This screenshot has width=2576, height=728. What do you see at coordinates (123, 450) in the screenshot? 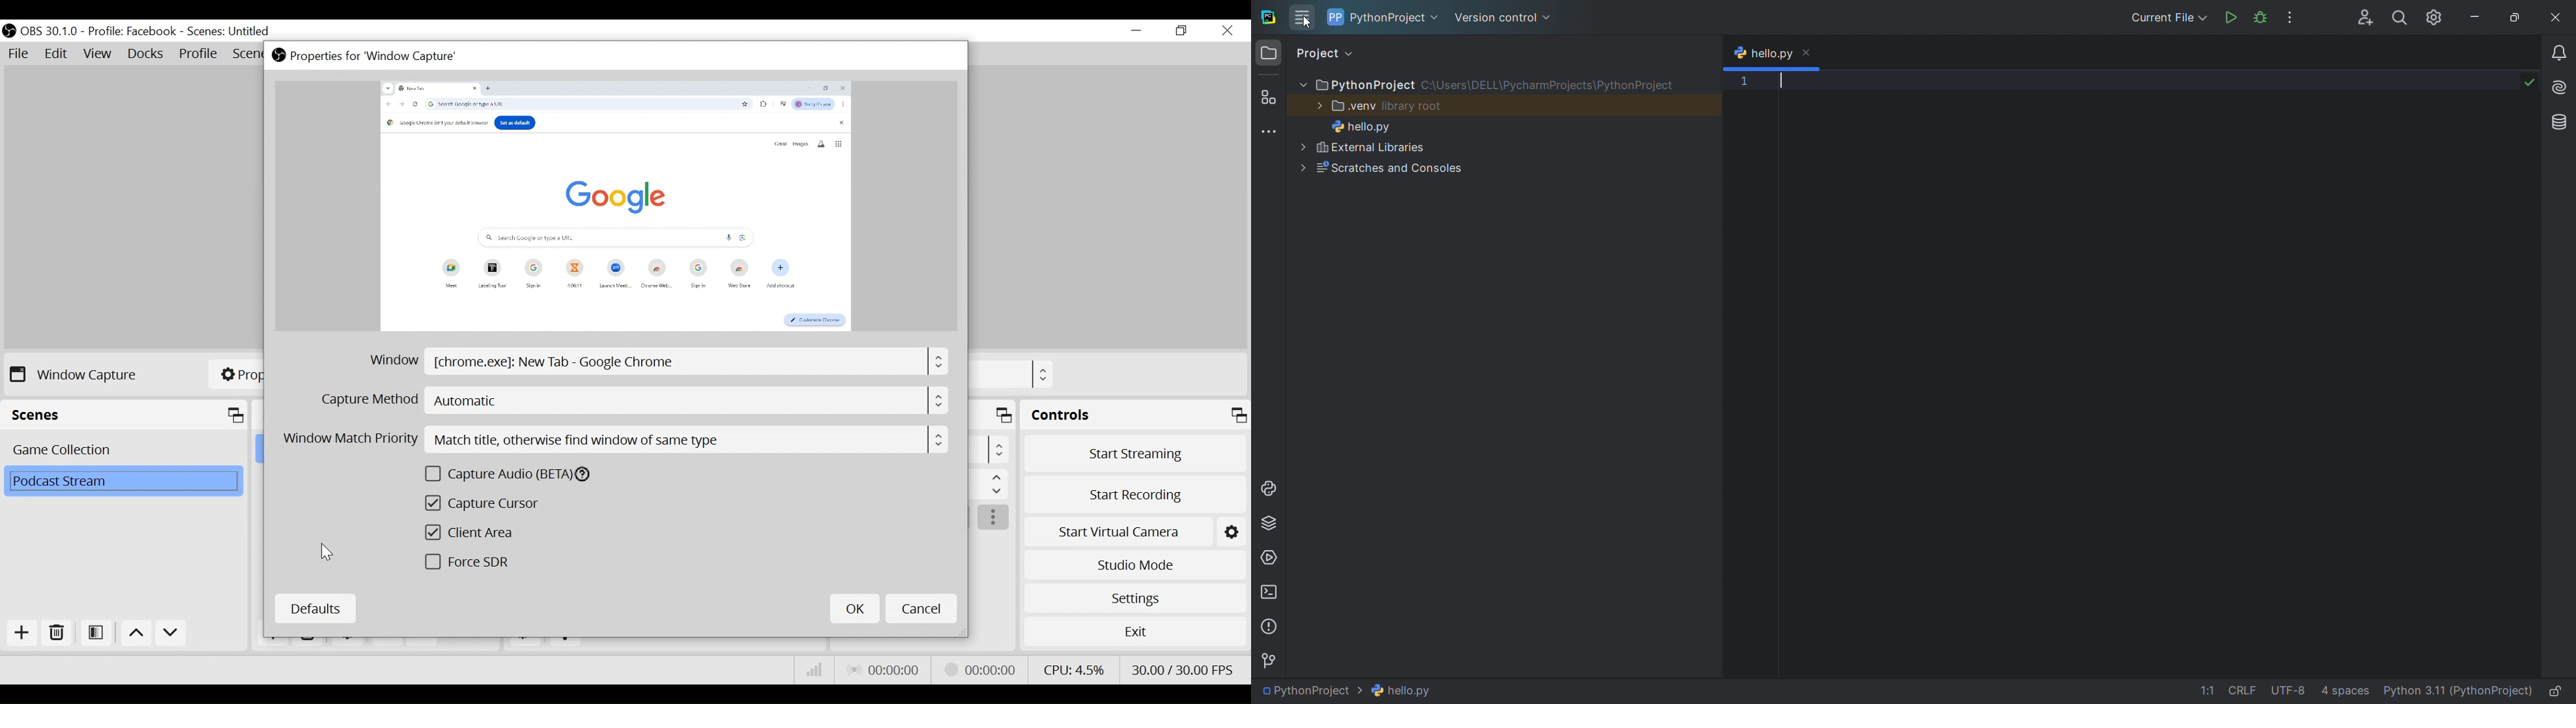
I see `Scene` at bounding box center [123, 450].